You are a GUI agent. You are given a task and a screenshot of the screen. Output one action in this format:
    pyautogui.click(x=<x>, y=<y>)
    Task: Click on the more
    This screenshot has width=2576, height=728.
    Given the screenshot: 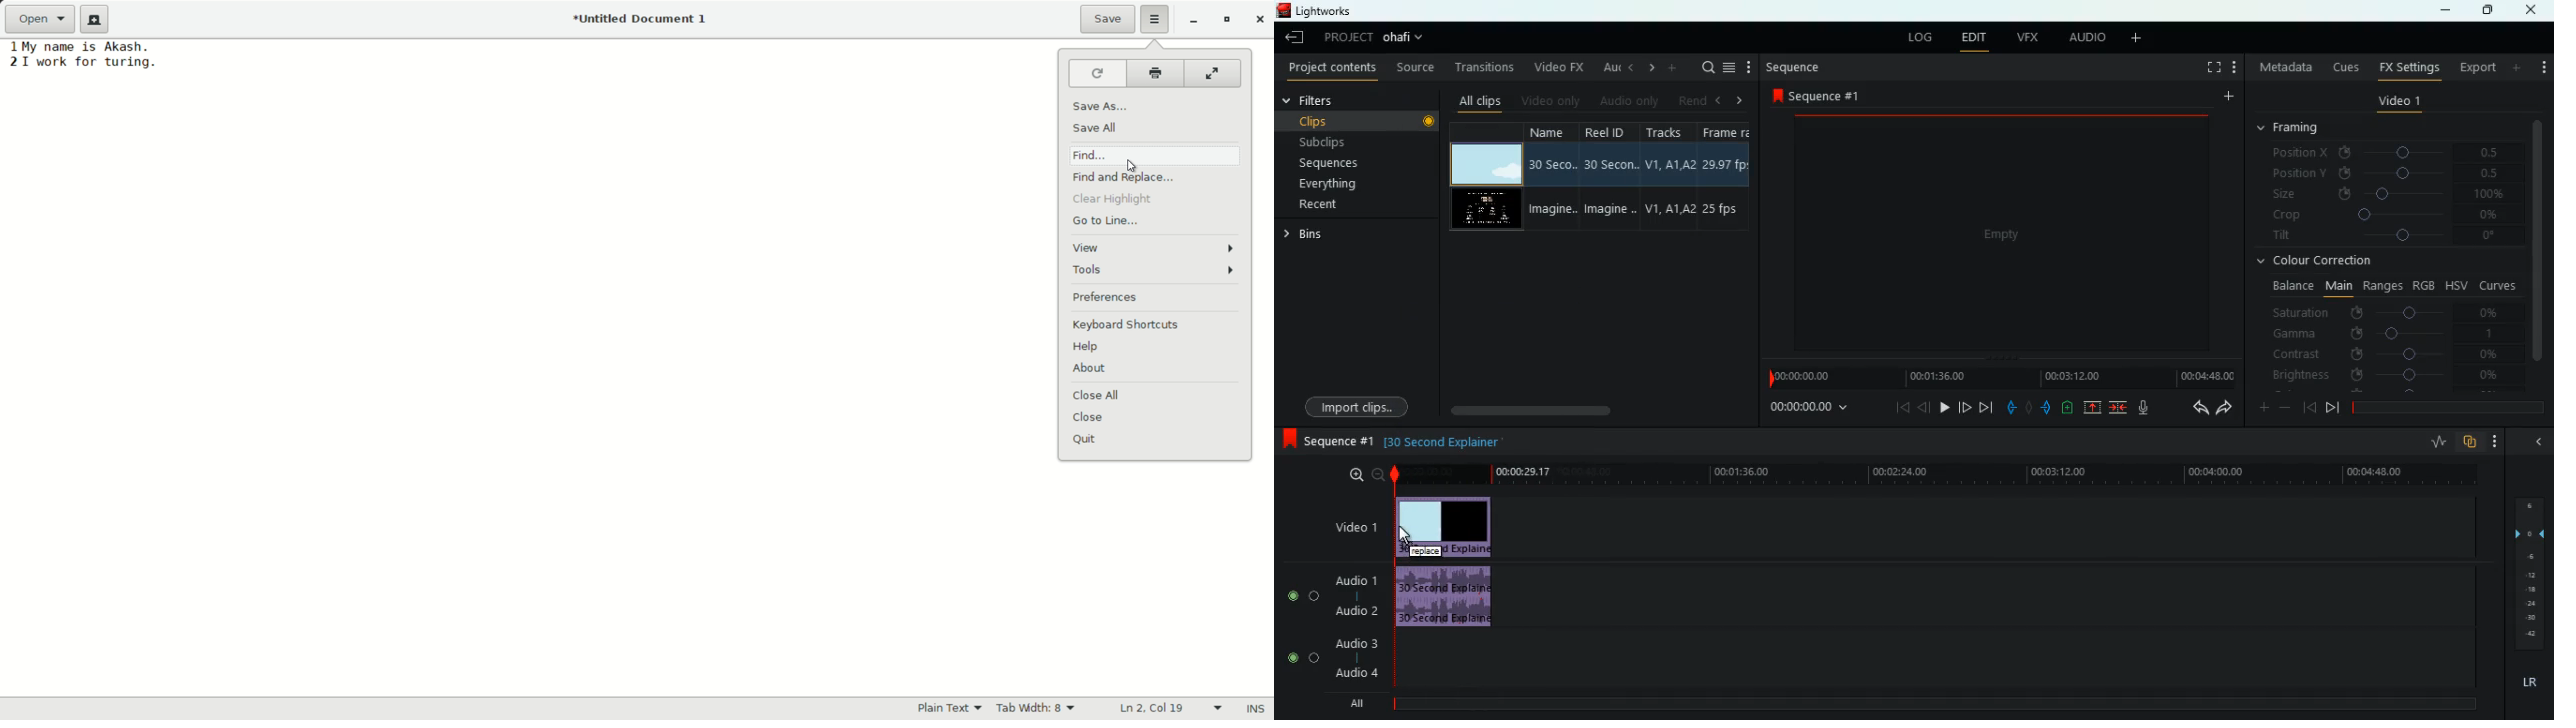 What is the action you would take?
    pyautogui.click(x=1674, y=68)
    